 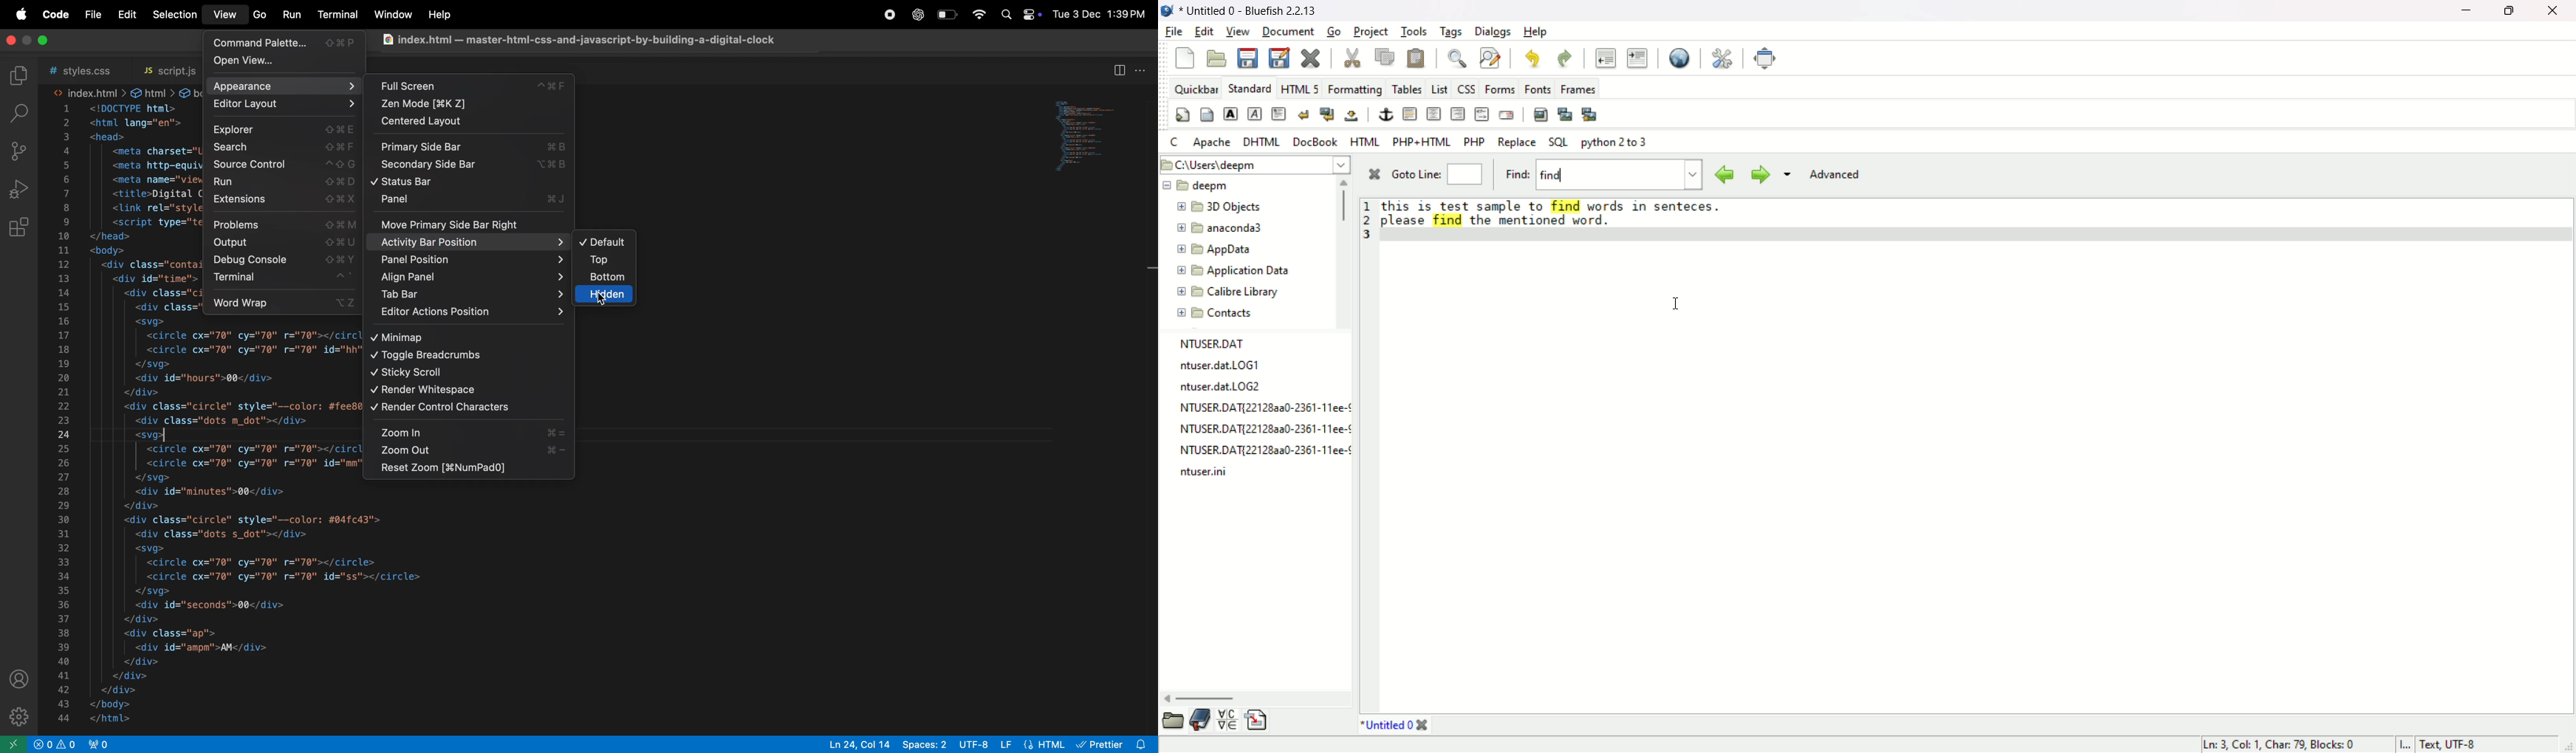 What do you see at coordinates (1766, 57) in the screenshot?
I see `fullscreen` at bounding box center [1766, 57].